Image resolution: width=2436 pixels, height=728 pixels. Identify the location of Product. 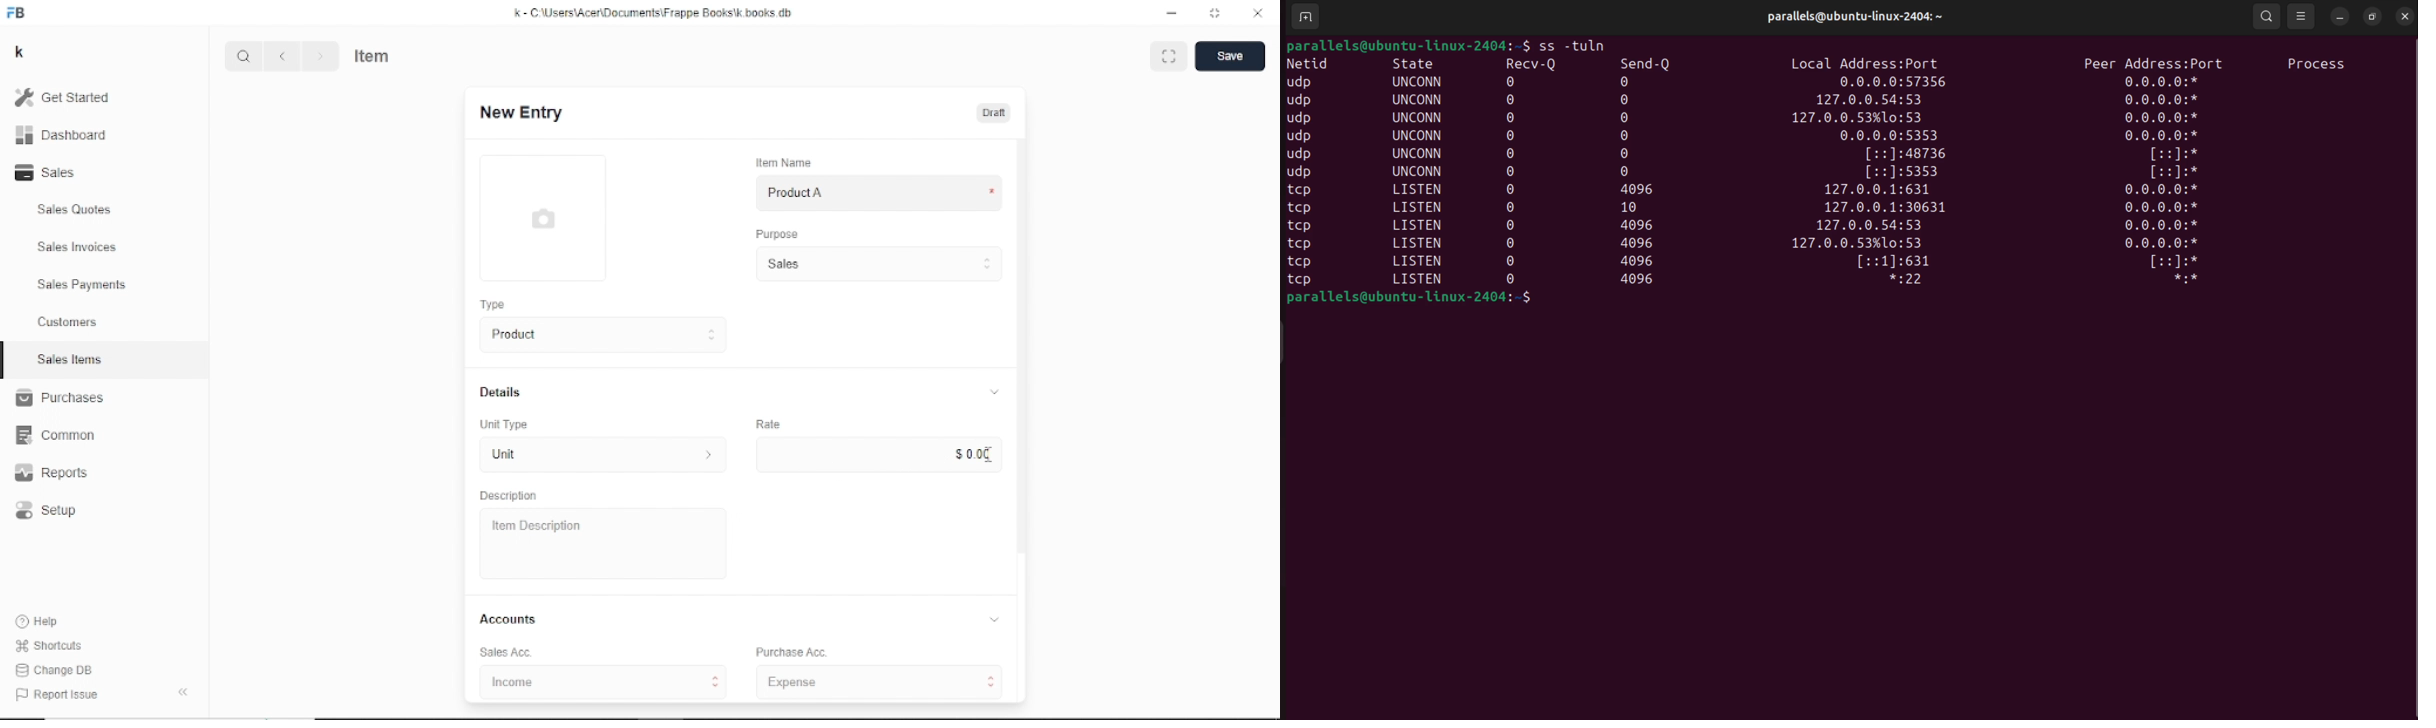
(598, 335).